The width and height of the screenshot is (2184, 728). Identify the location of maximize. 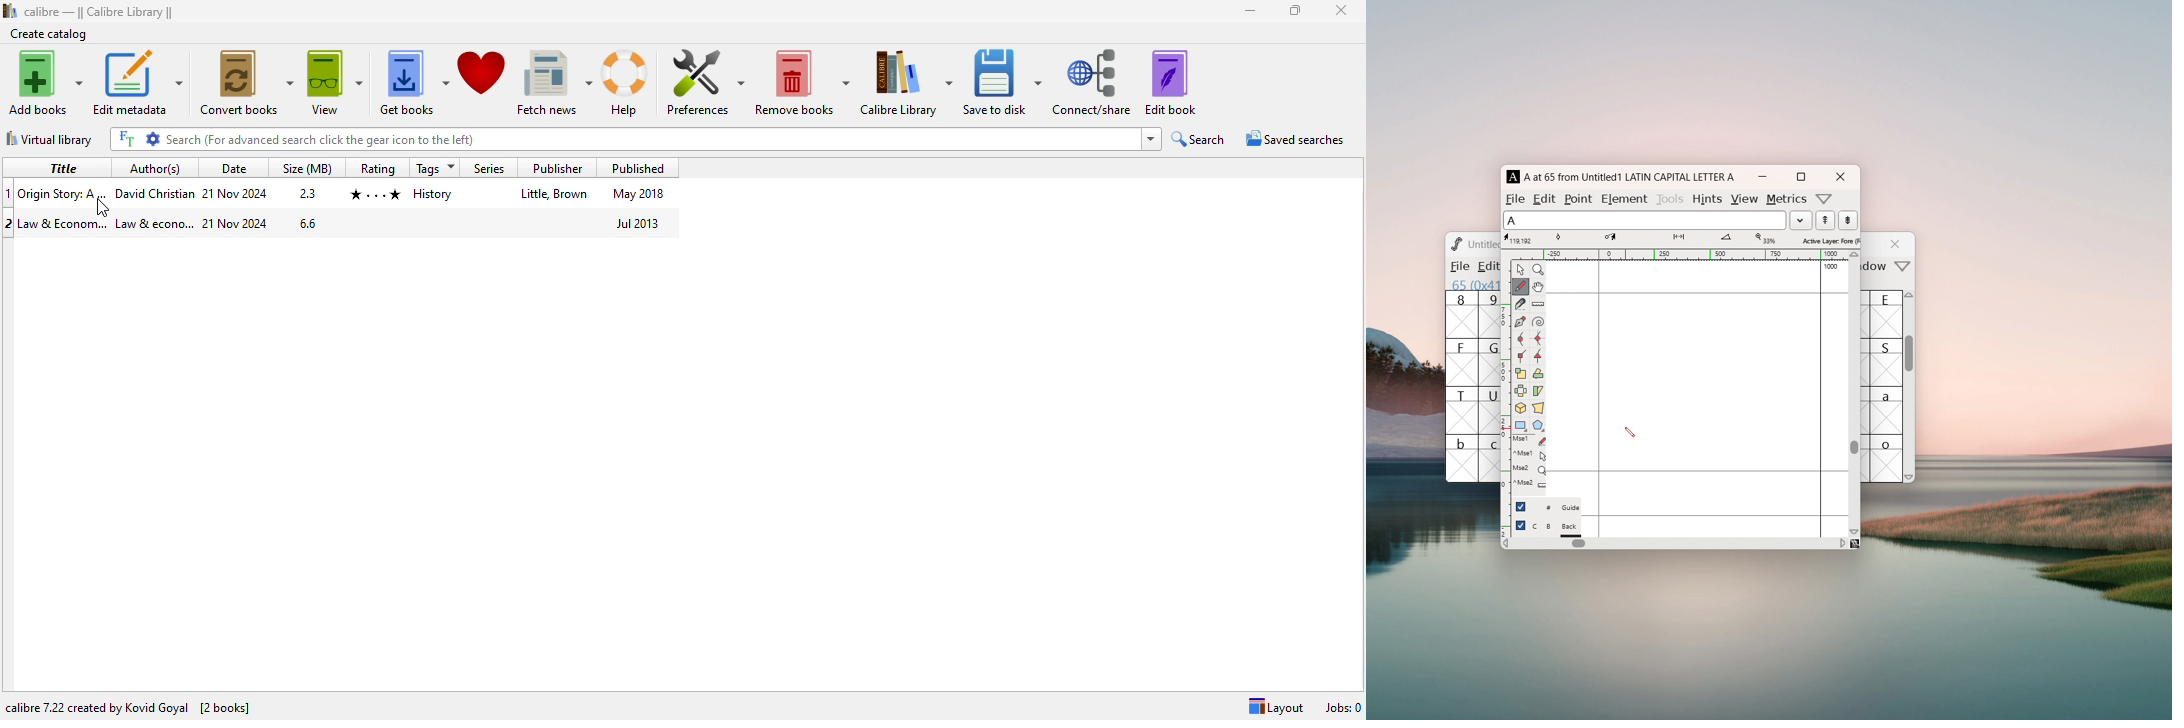
(1295, 11).